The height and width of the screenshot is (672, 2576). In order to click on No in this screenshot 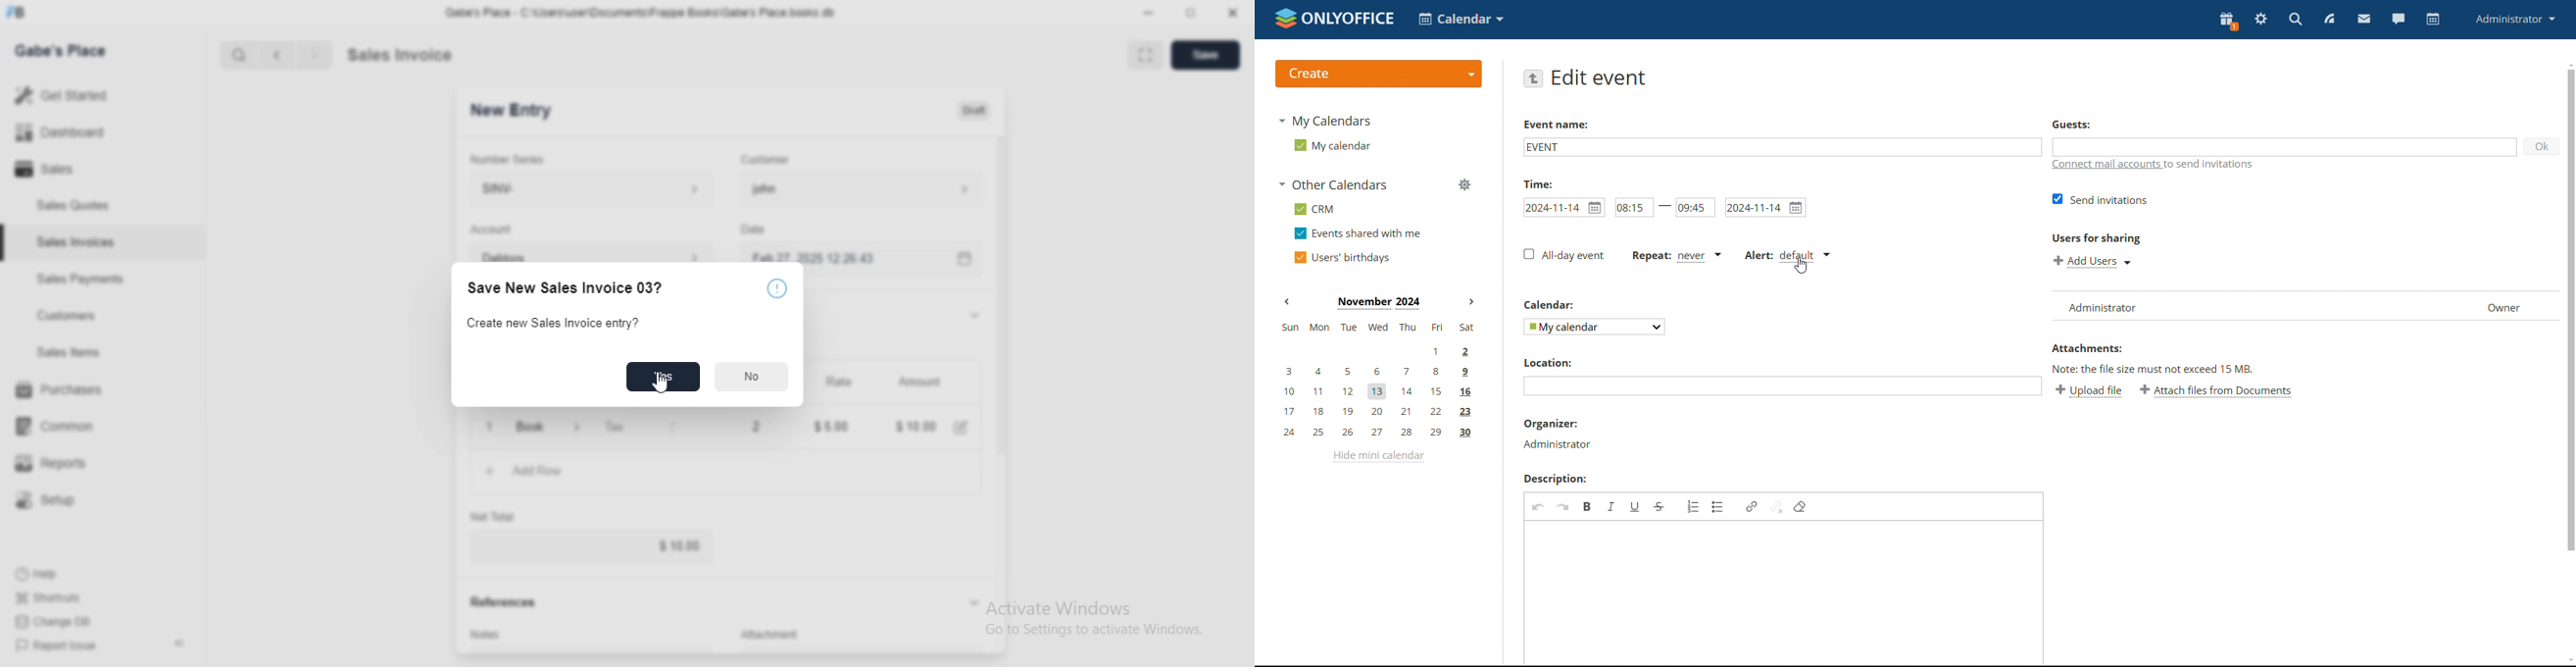, I will do `click(753, 378)`.